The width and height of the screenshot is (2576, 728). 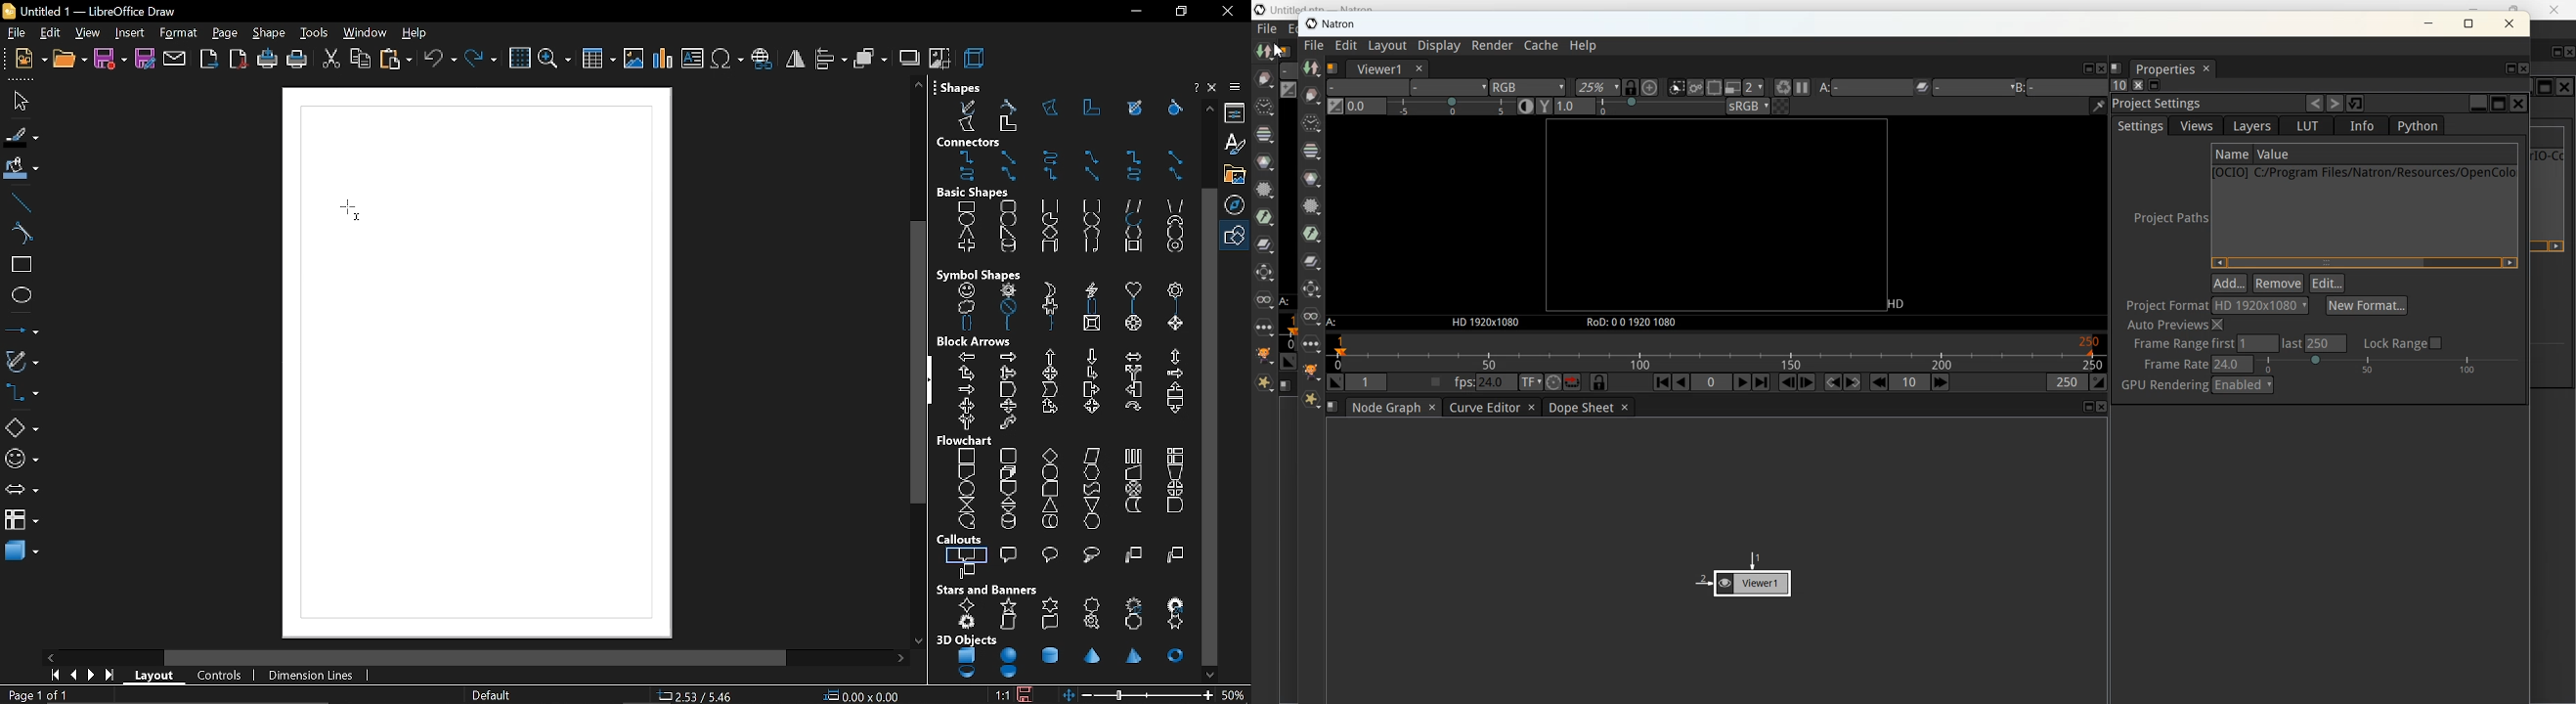 What do you see at coordinates (518, 60) in the screenshot?
I see `grid` at bounding box center [518, 60].